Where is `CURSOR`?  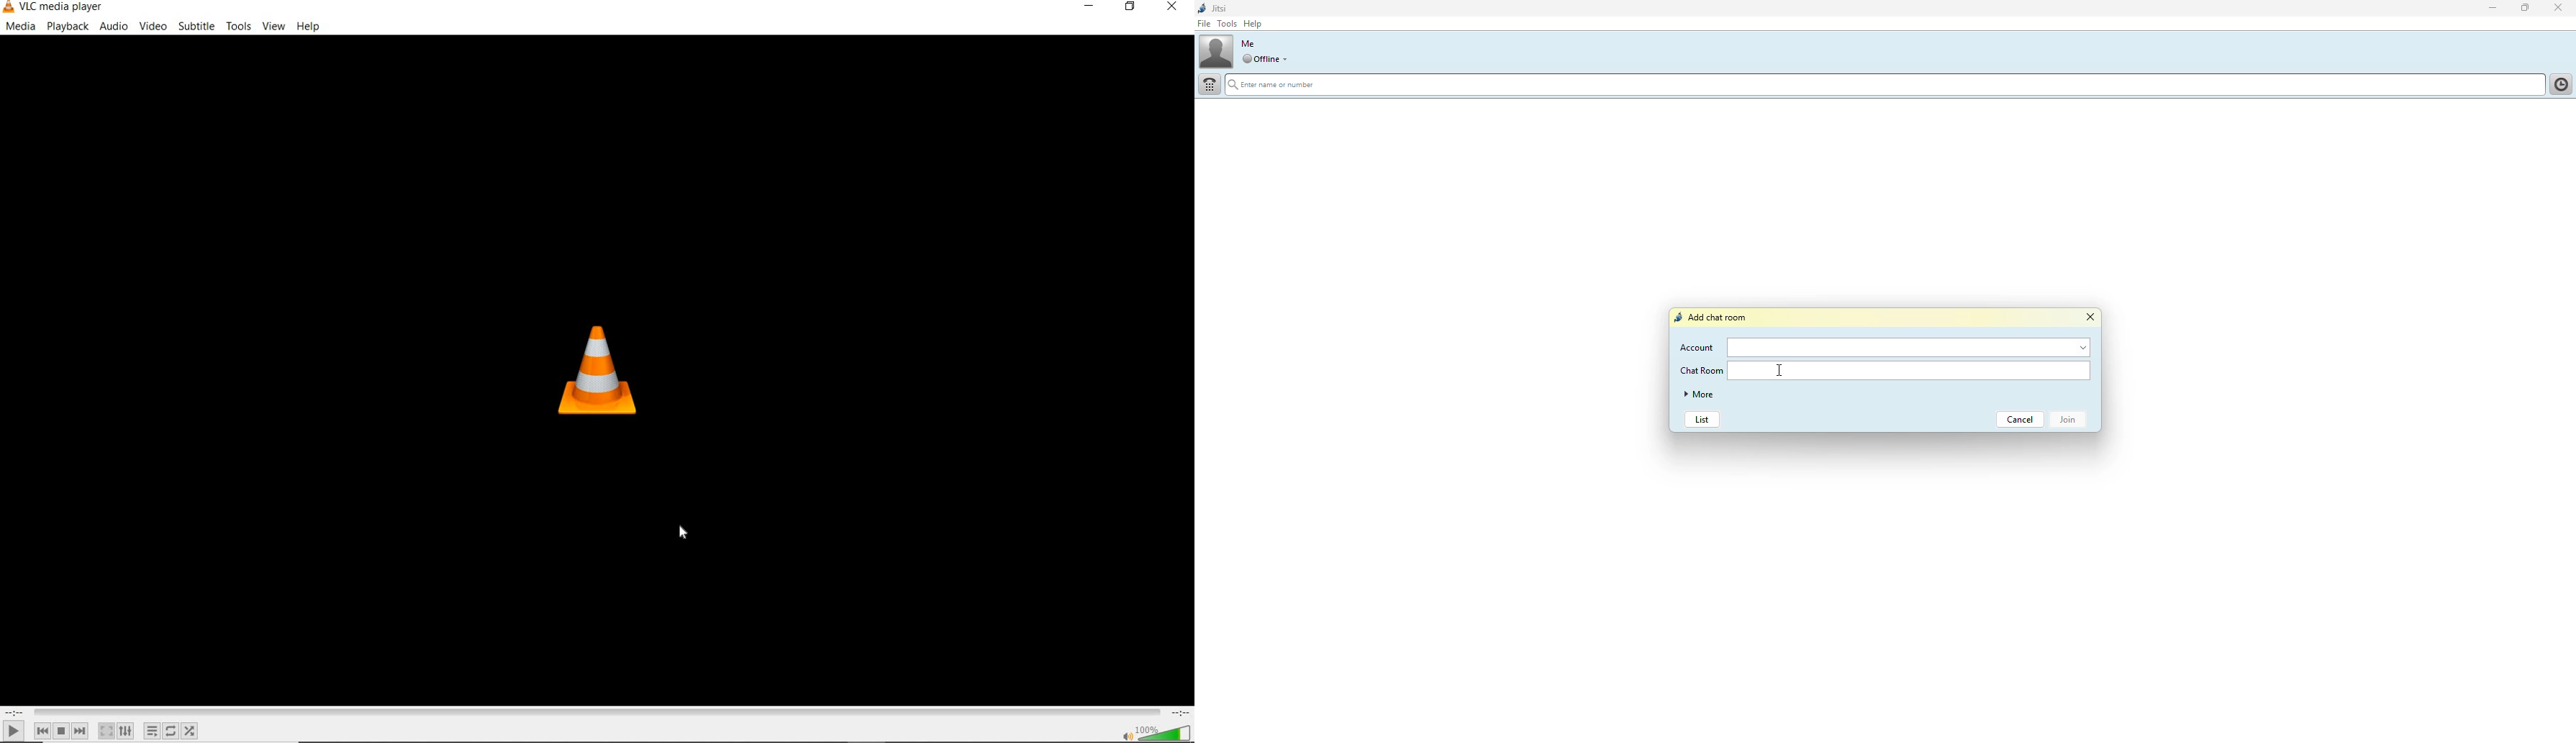
CURSOR is located at coordinates (684, 533).